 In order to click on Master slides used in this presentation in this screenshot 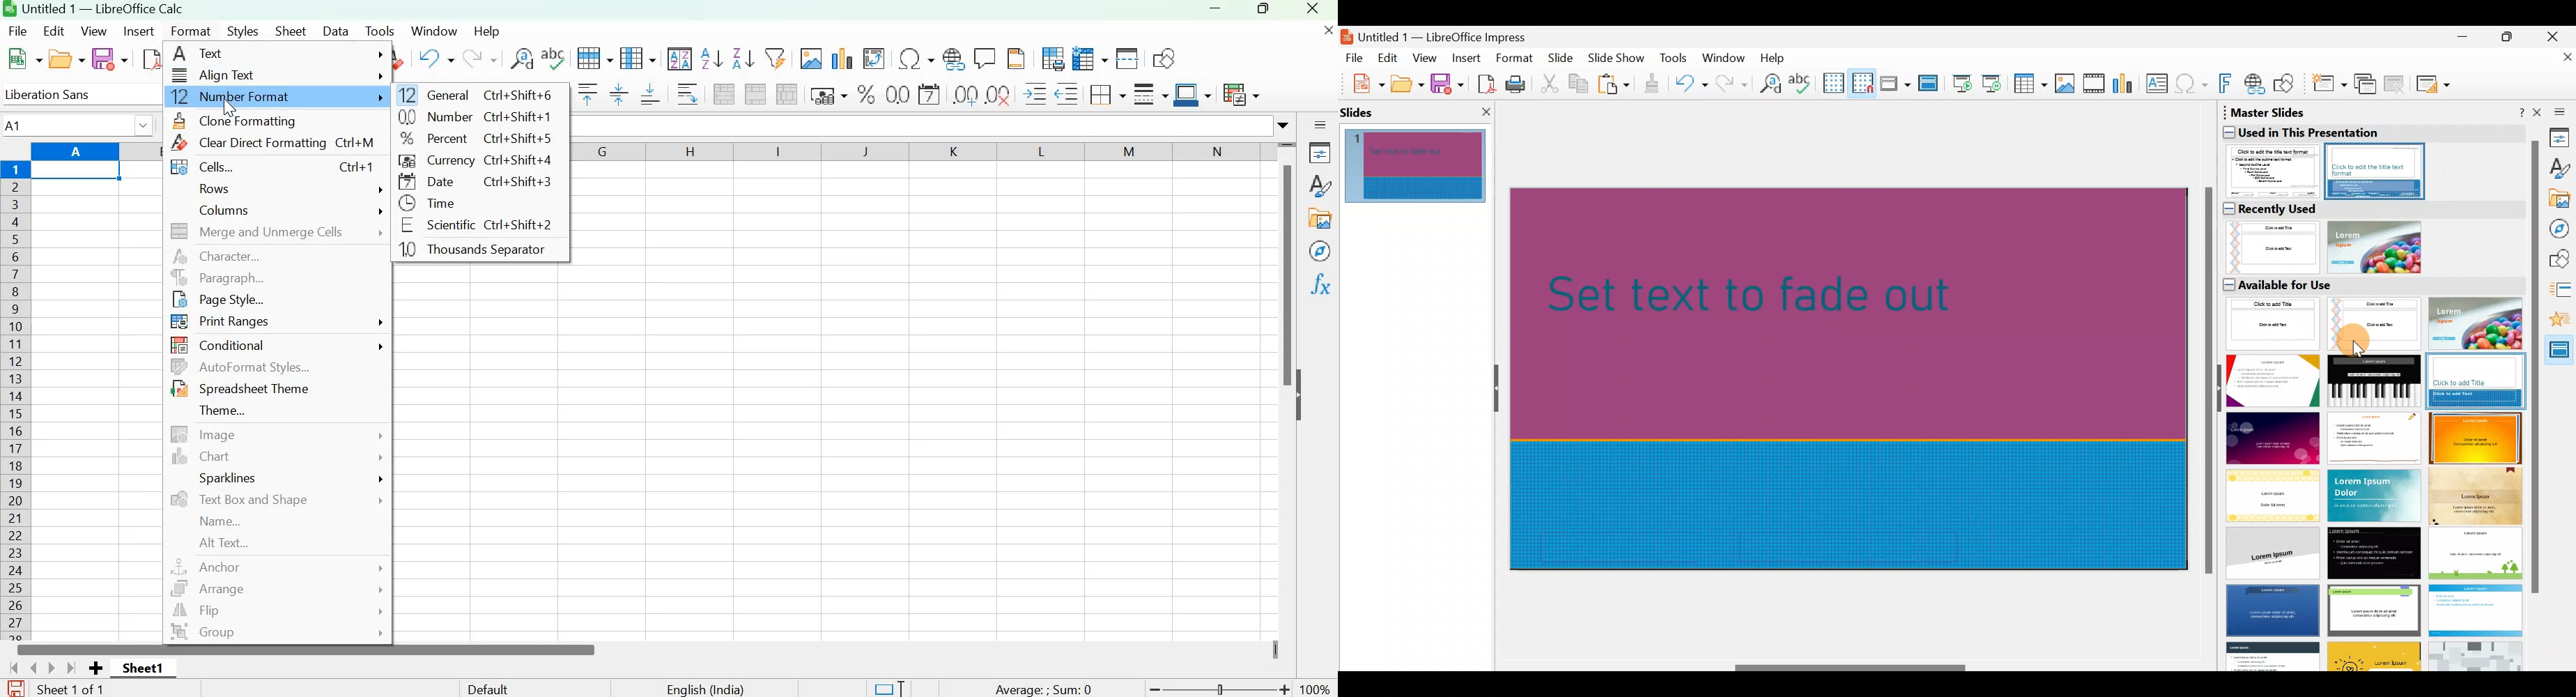, I will do `click(2370, 152)`.